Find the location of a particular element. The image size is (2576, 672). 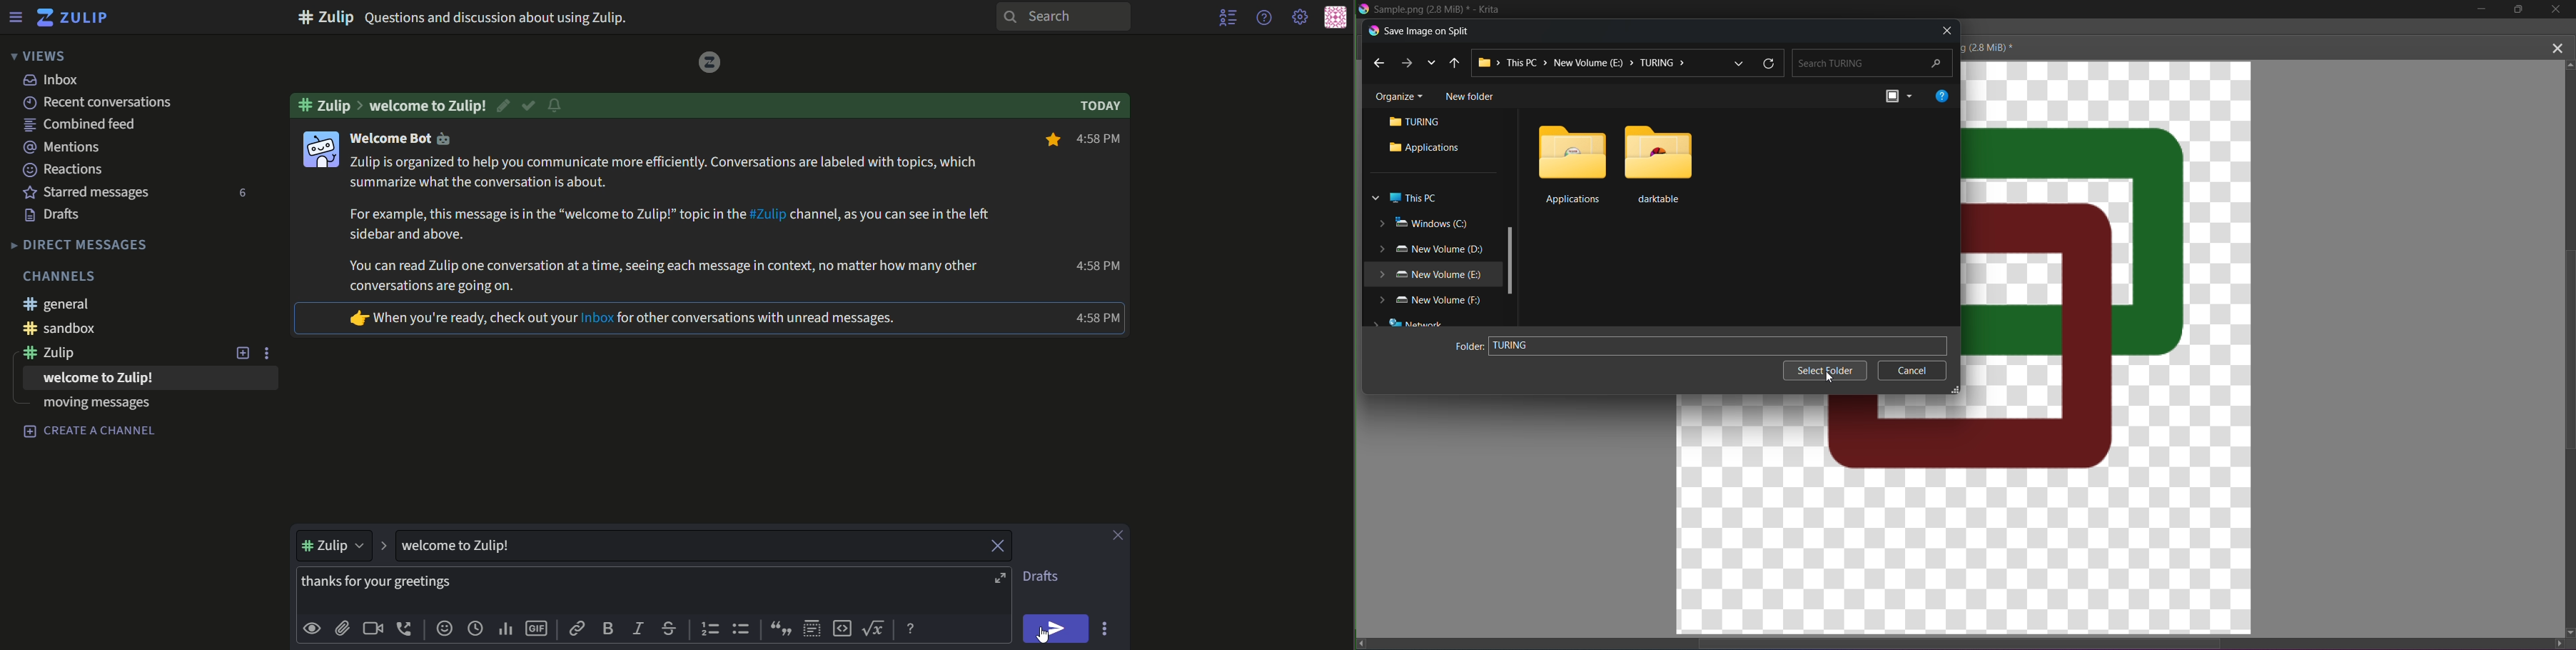

quote is located at coordinates (782, 630).